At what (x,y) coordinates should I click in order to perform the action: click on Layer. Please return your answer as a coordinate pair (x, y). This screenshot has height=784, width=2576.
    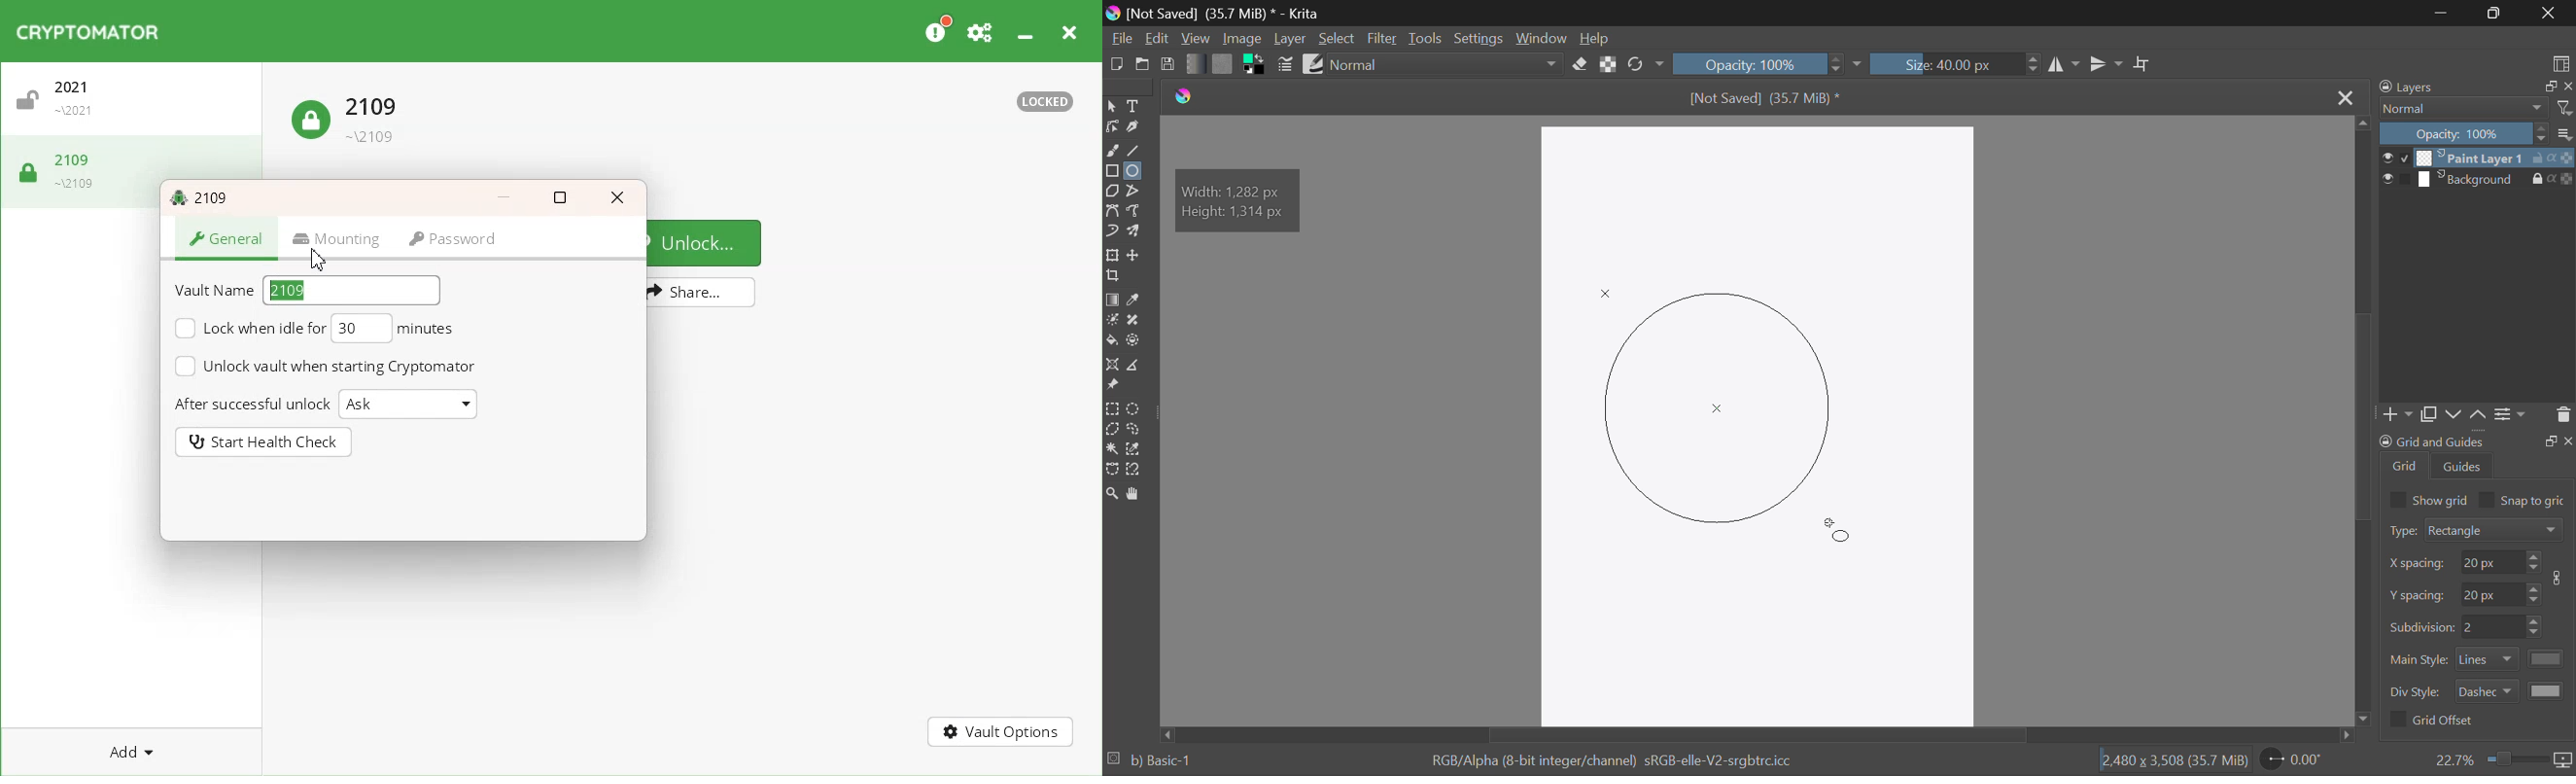
    Looking at the image, I should click on (1291, 40).